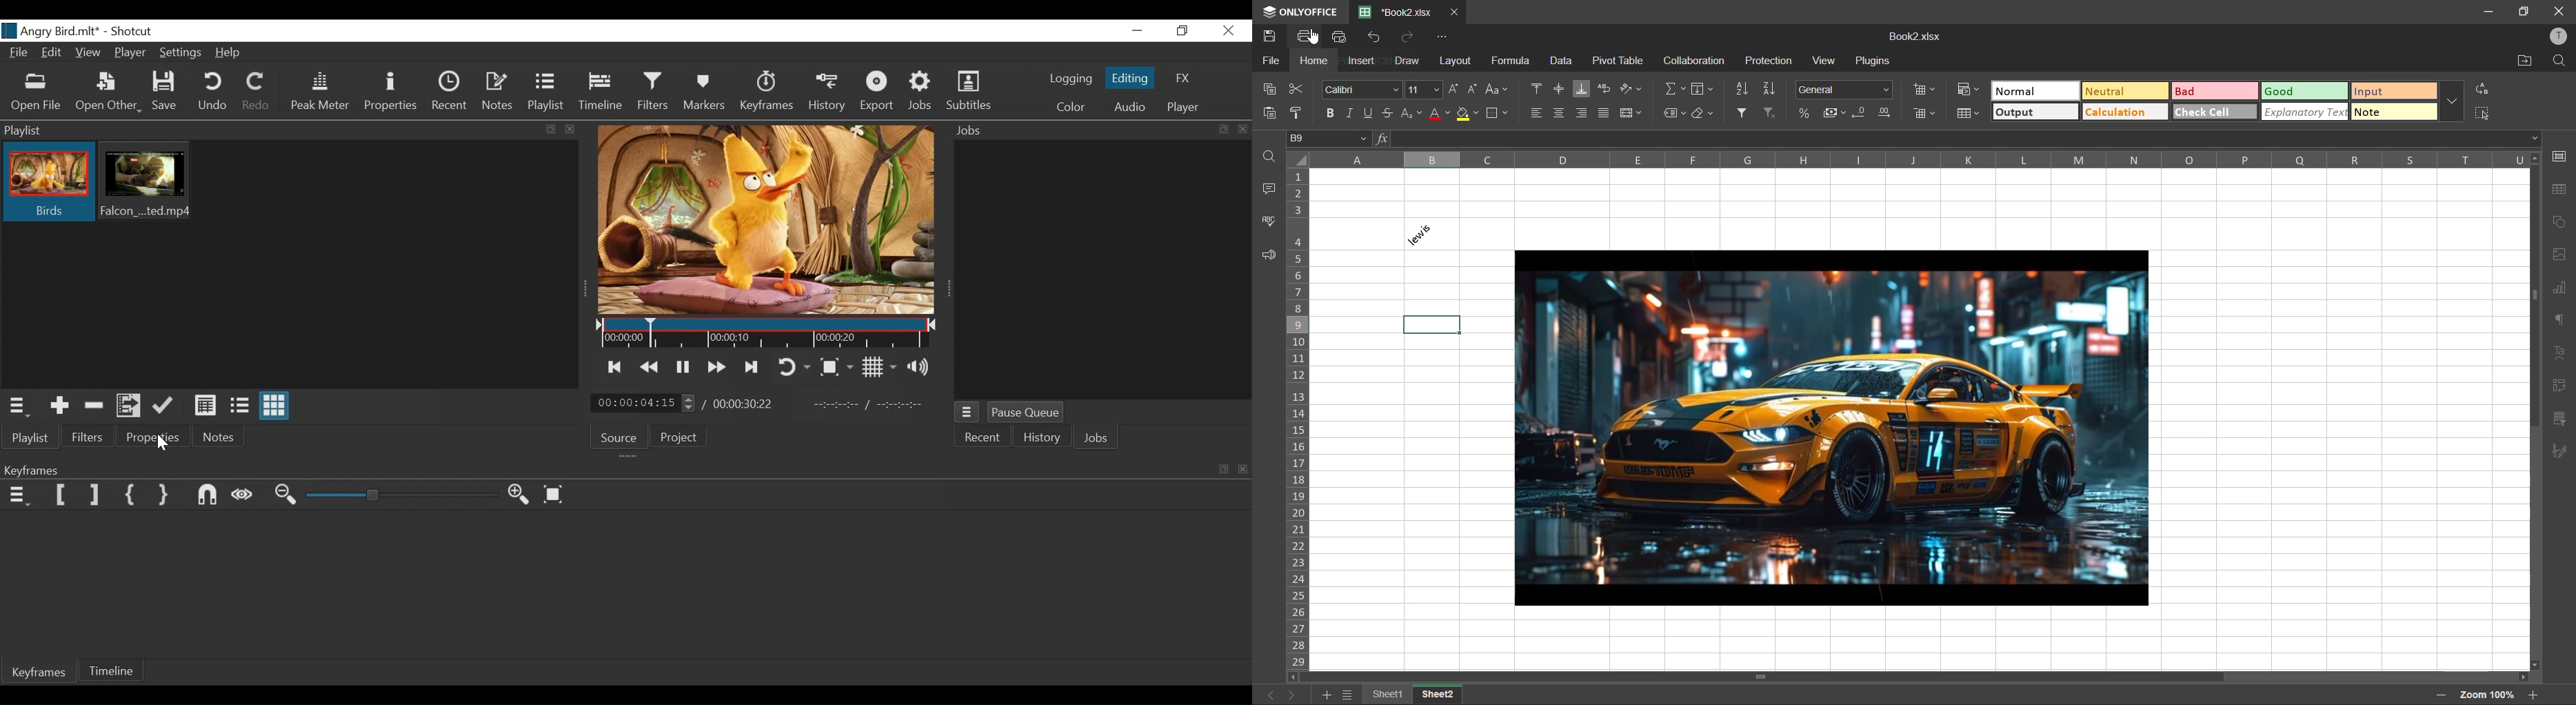  What do you see at coordinates (2519, 677) in the screenshot?
I see `scroll right` at bounding box center [2519, 677].